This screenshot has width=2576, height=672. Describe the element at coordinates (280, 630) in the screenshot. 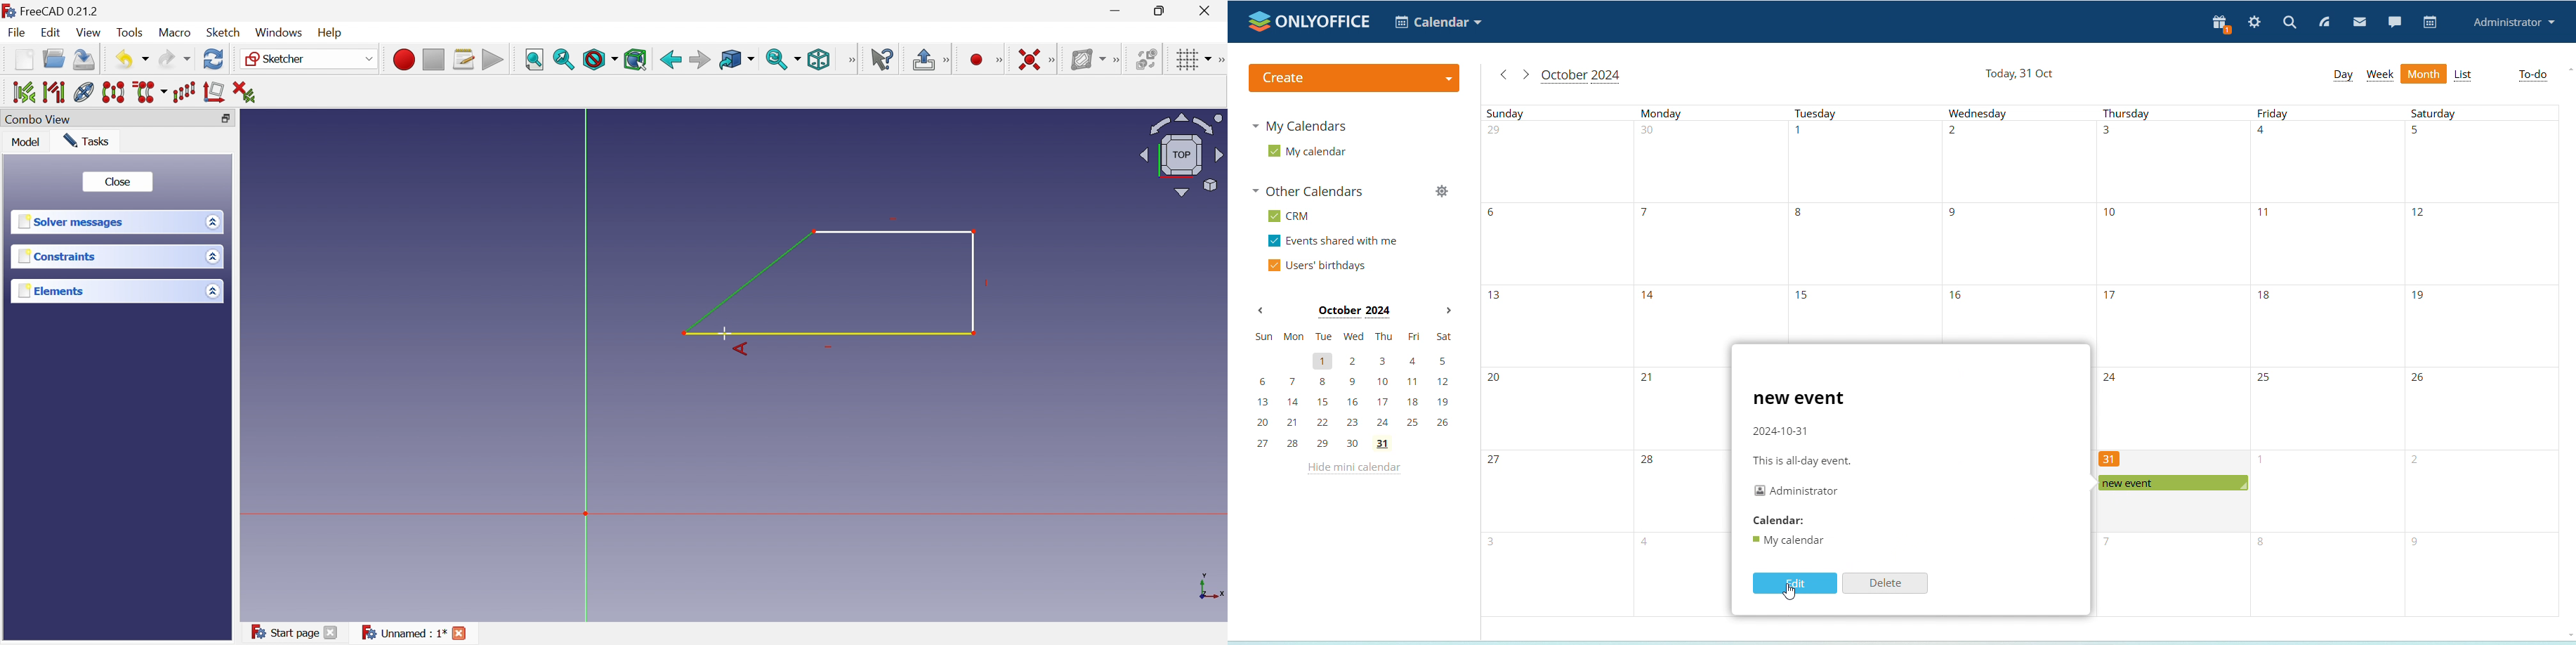

I see `Start page` at that location.